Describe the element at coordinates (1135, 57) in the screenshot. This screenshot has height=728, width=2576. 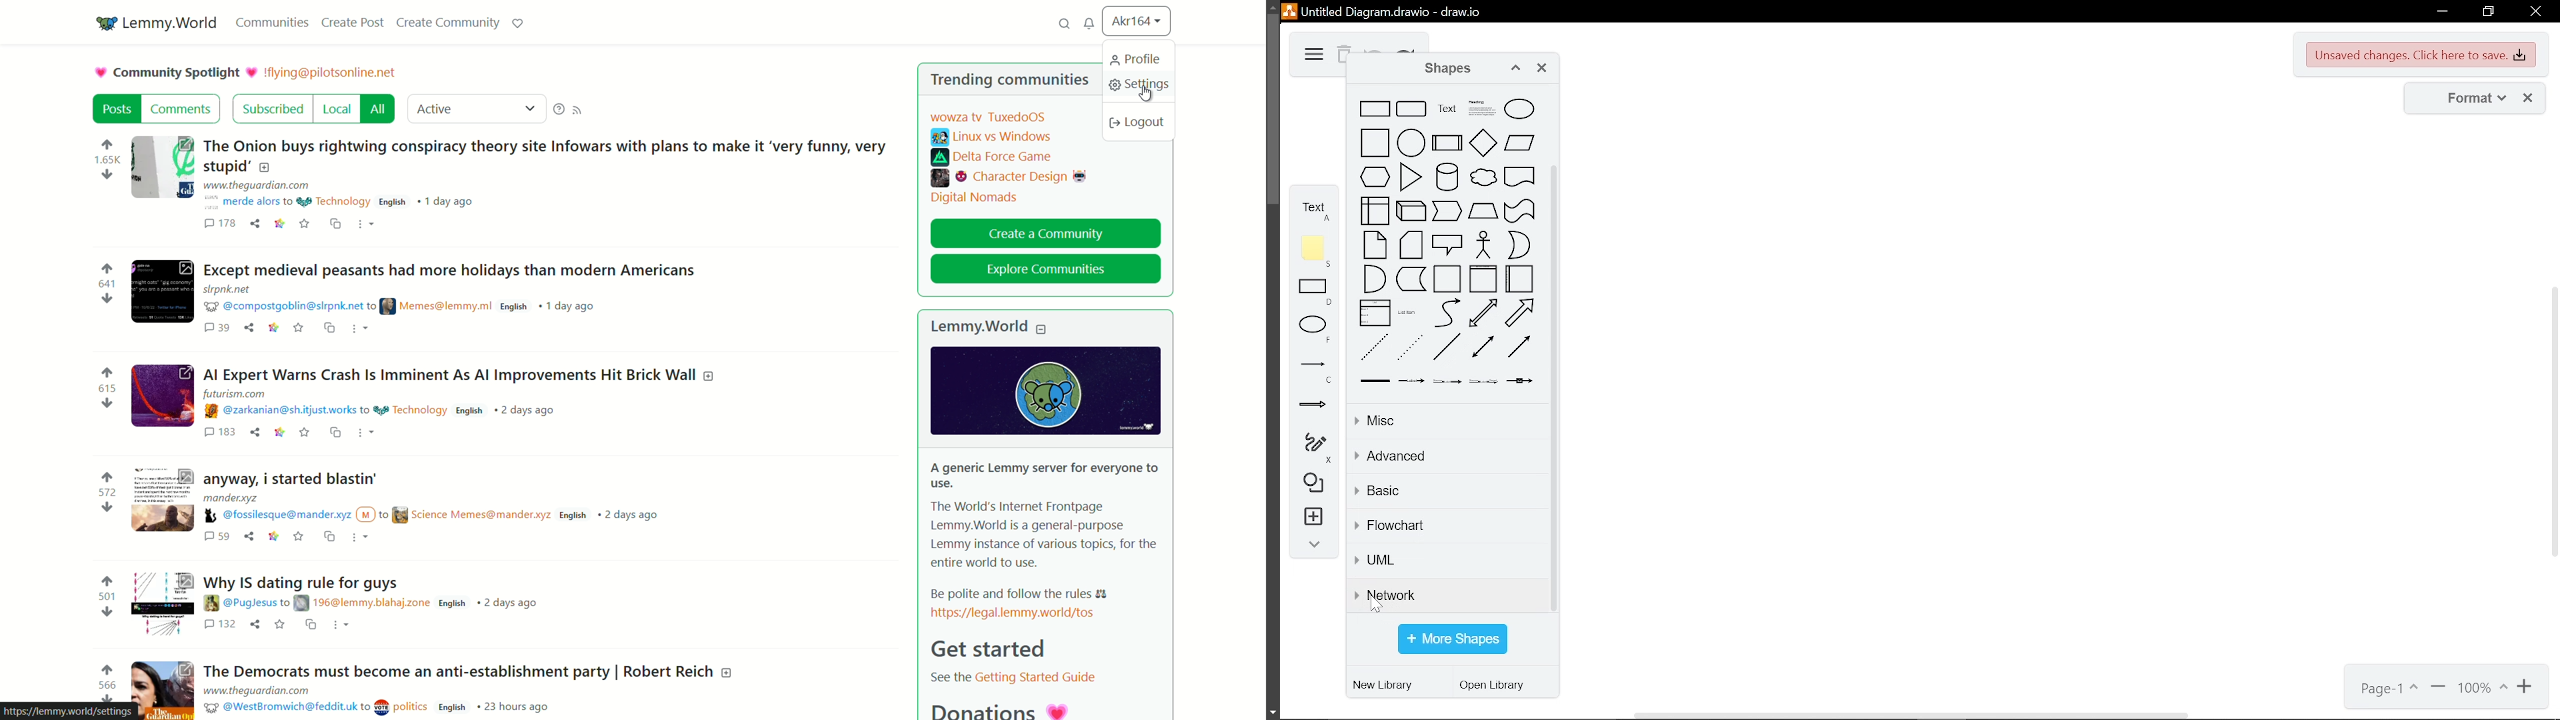
I see `profile` at that location.